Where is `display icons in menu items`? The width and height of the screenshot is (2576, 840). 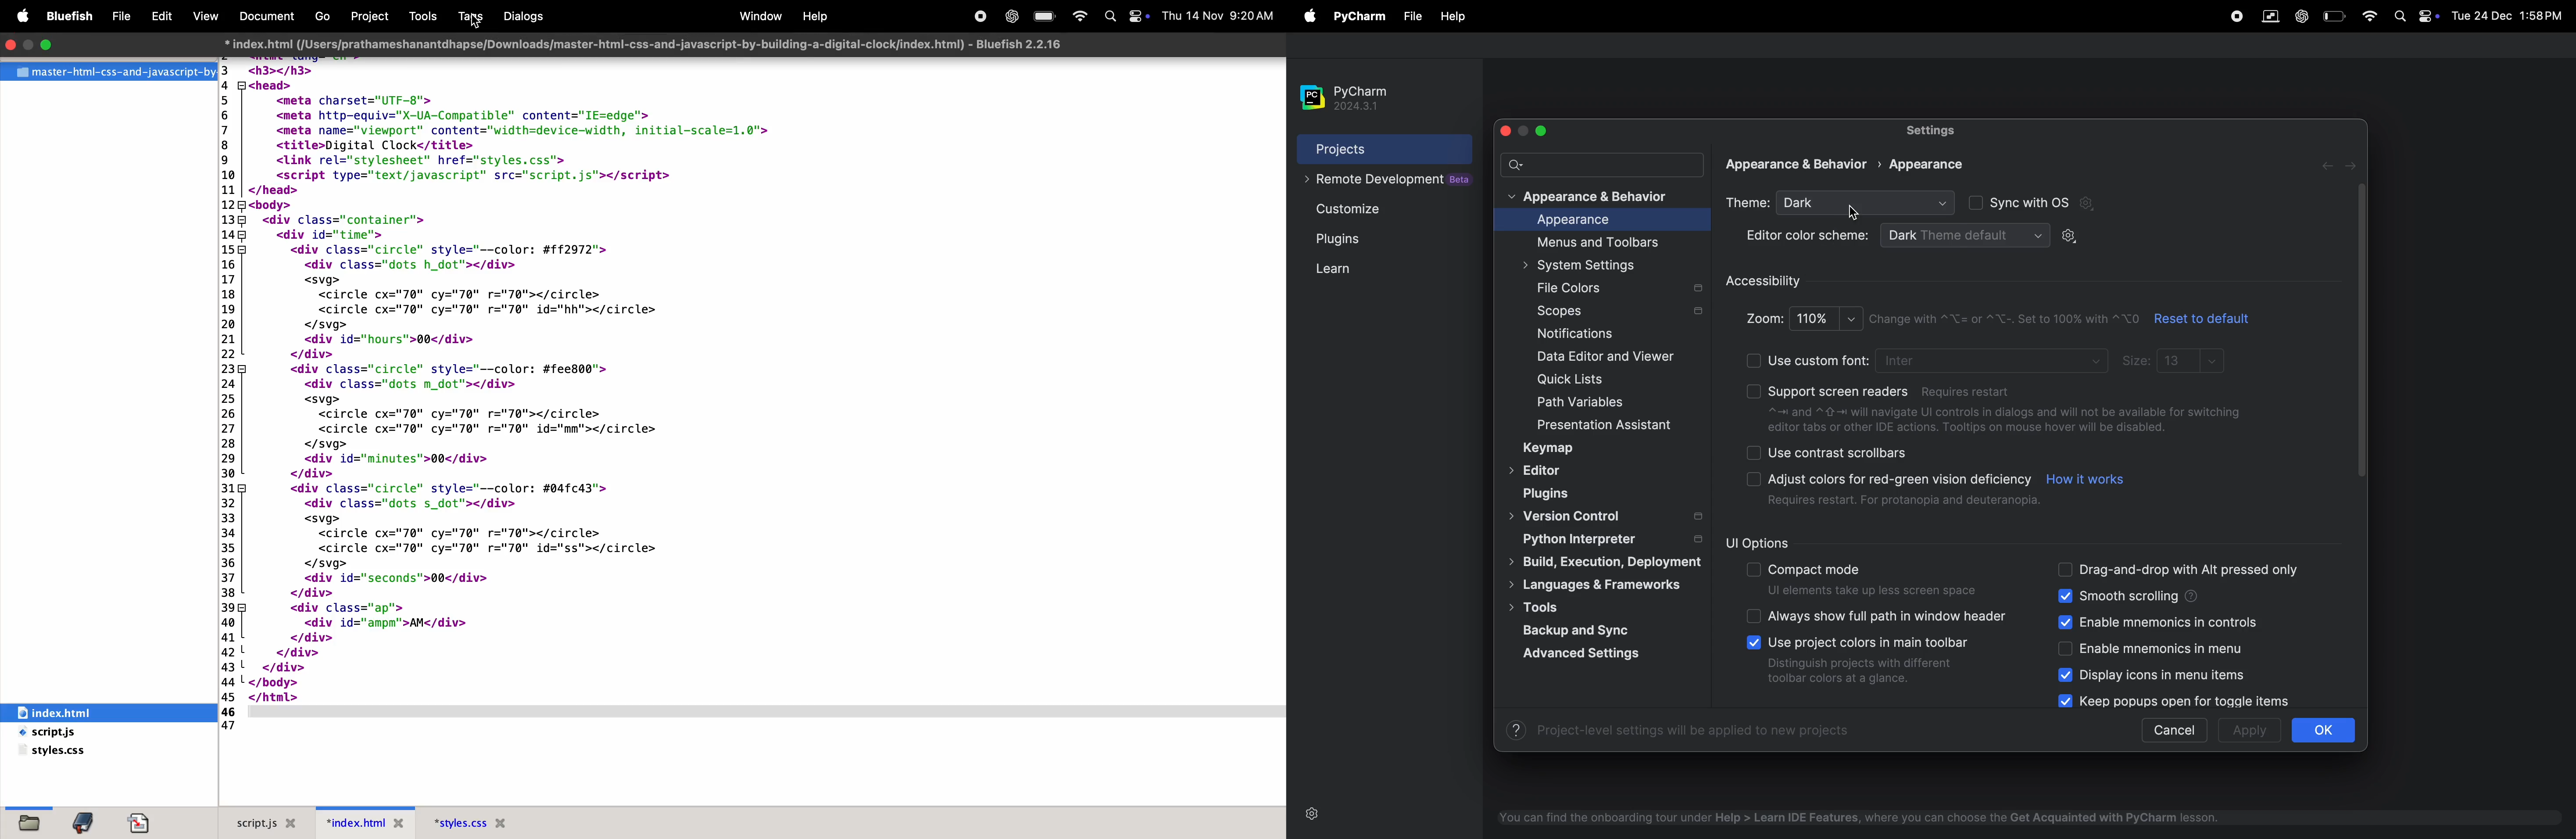
display icons in menu items is located at coordinates (2180, 675).